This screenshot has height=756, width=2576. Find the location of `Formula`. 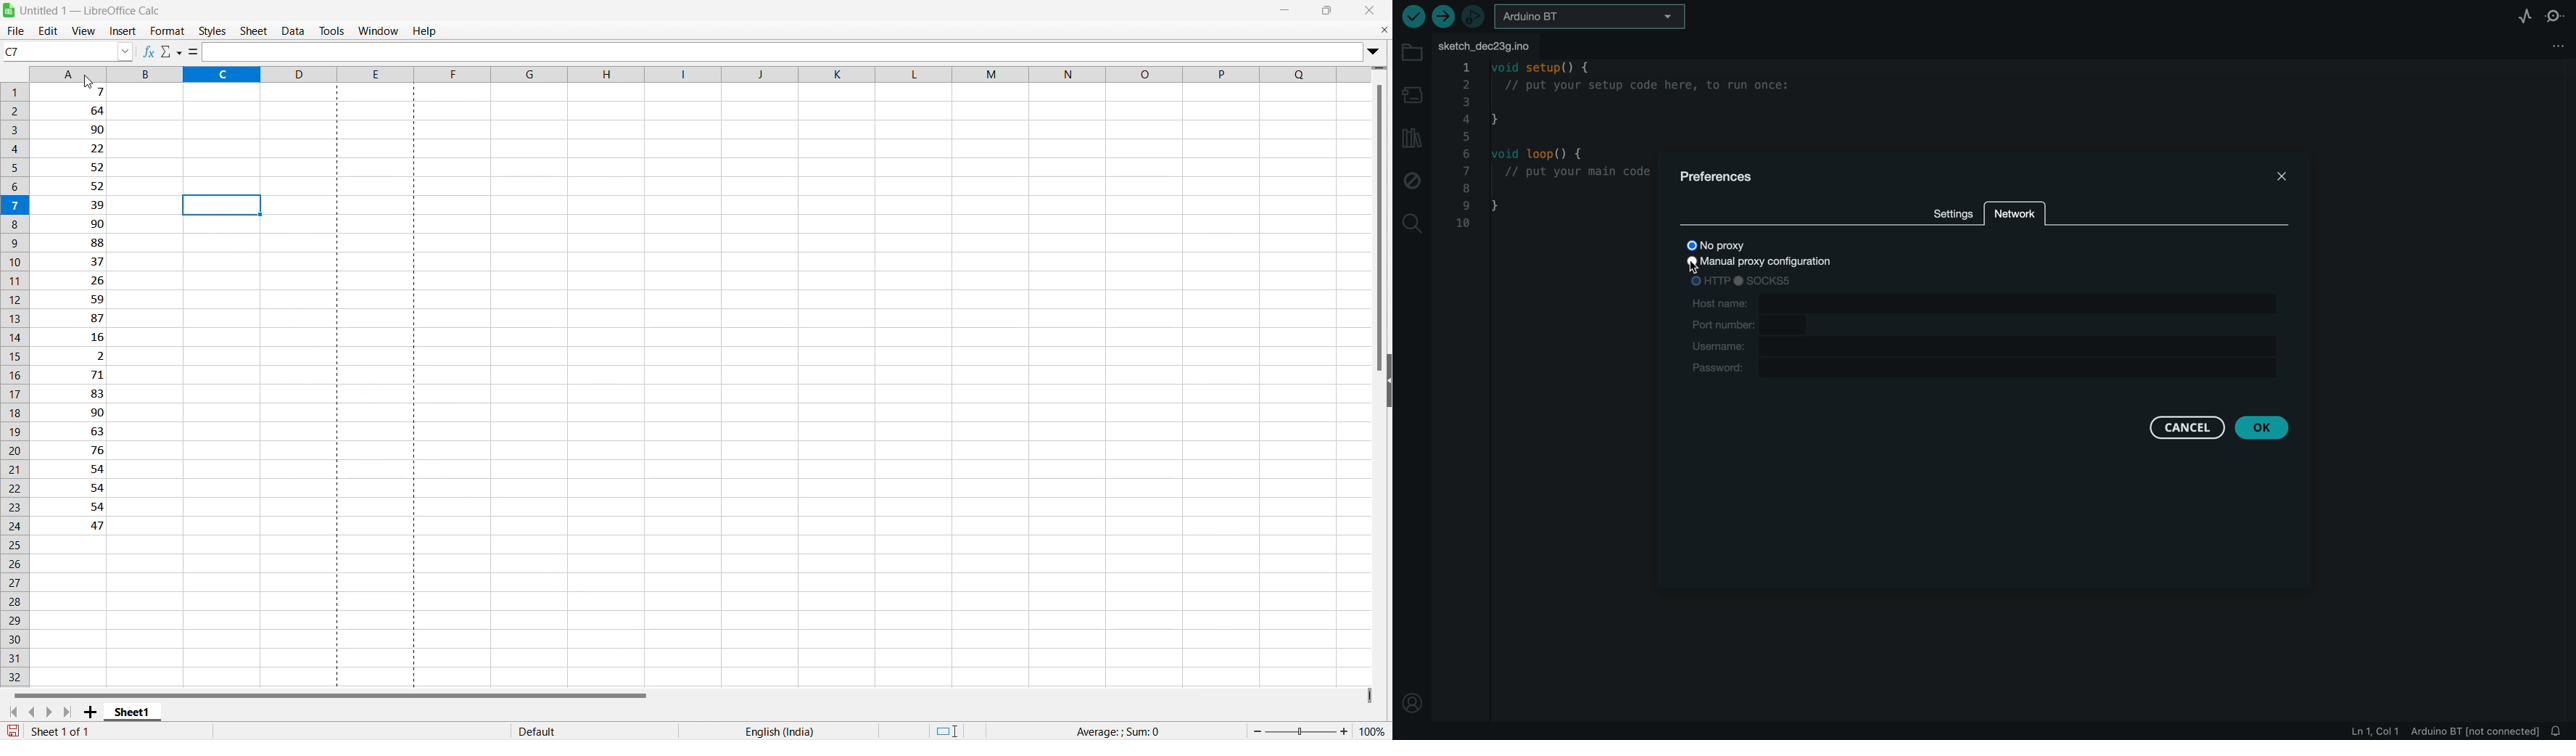

Formula is located at coordinates (195, 52).